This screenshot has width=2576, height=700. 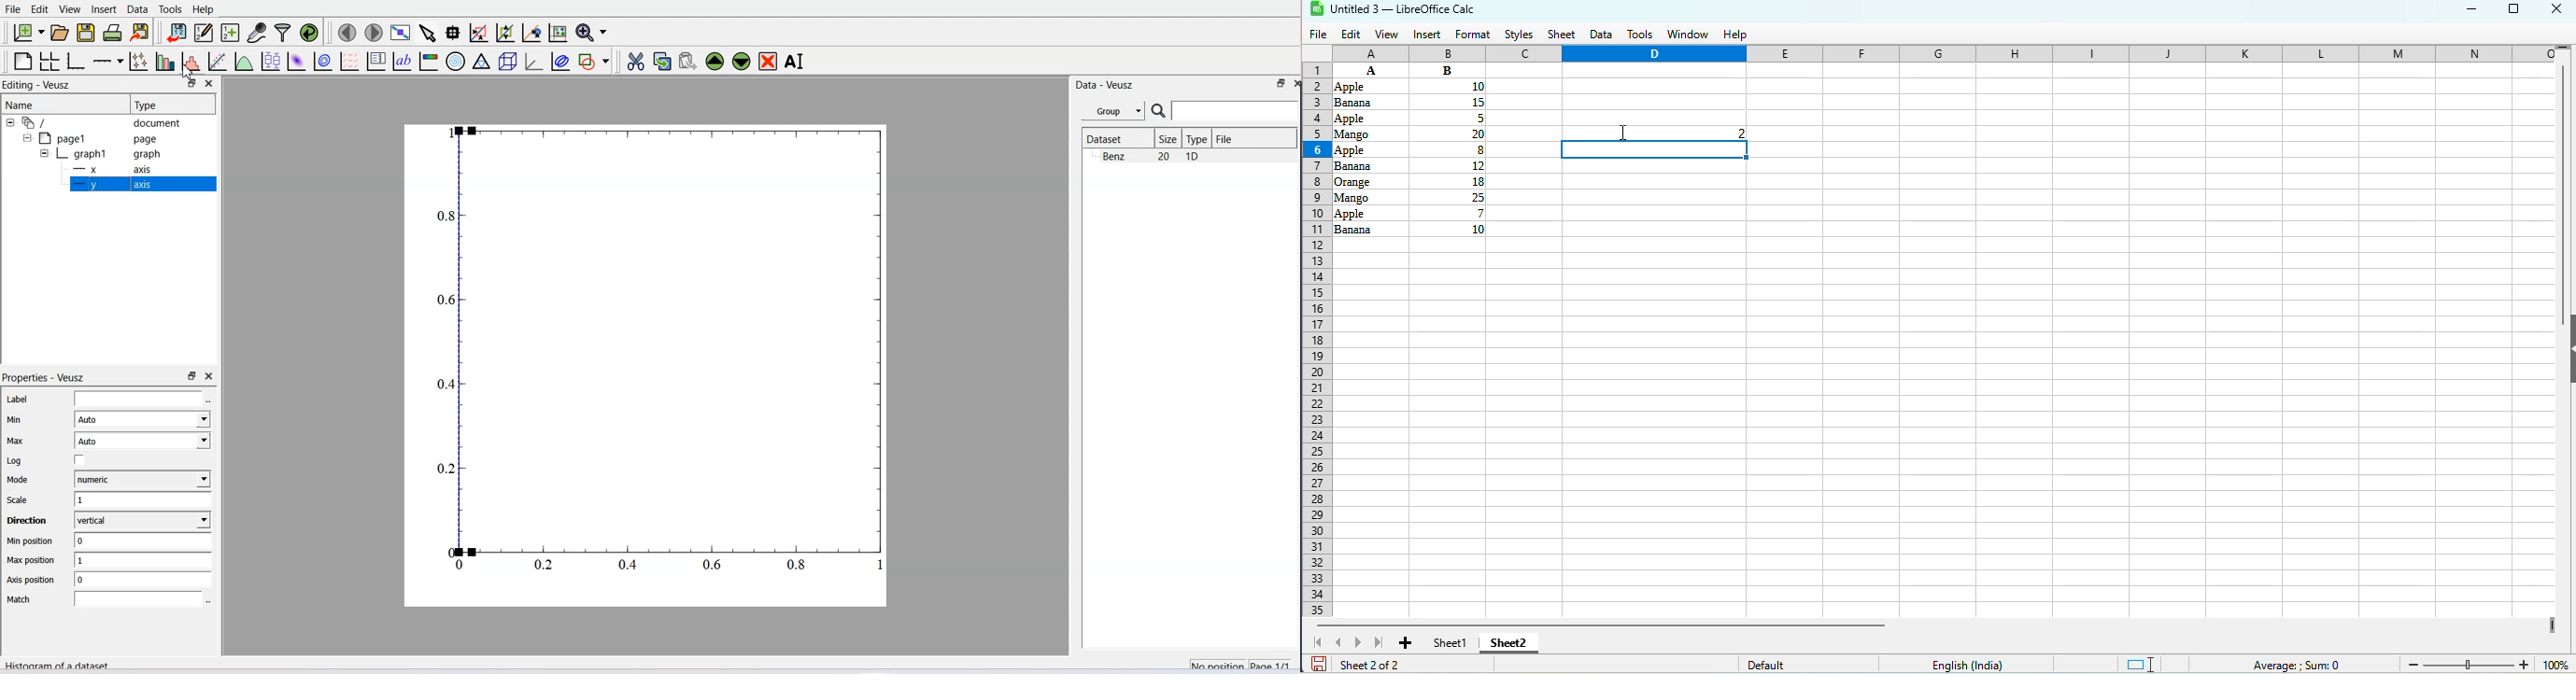 I want to click on Rename the selected widget, so click(x=796, y=61).